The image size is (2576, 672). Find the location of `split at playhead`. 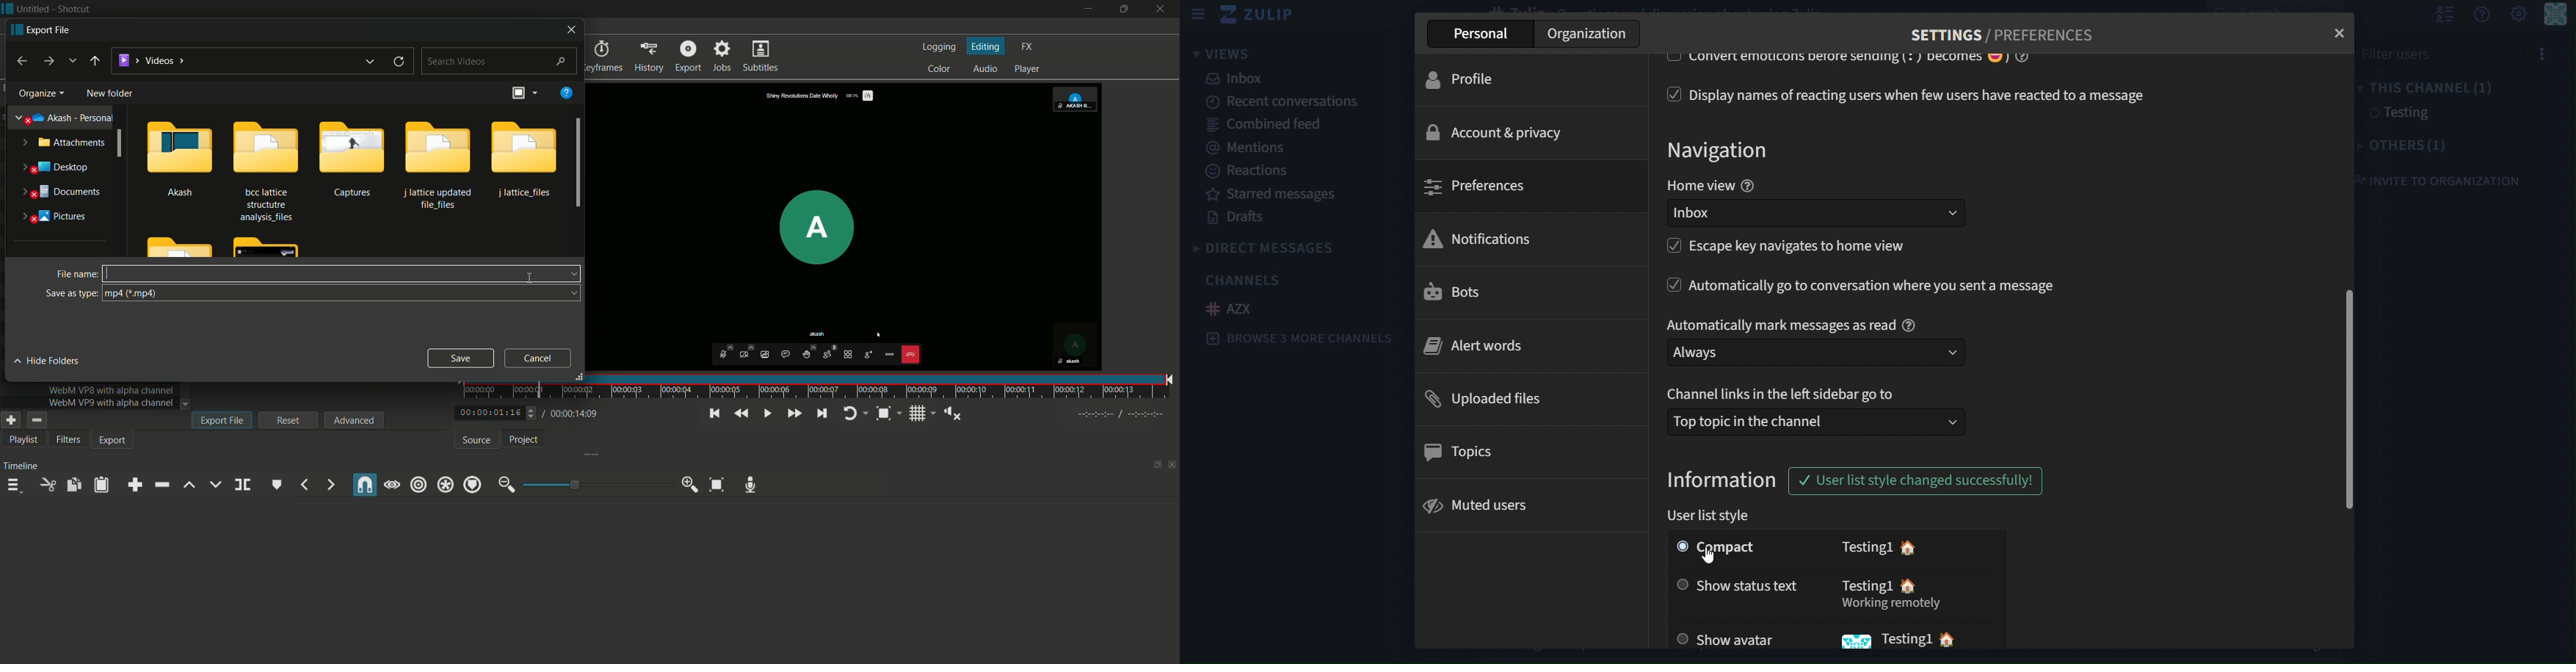

split at playhead is located at coordinates (242, 484).